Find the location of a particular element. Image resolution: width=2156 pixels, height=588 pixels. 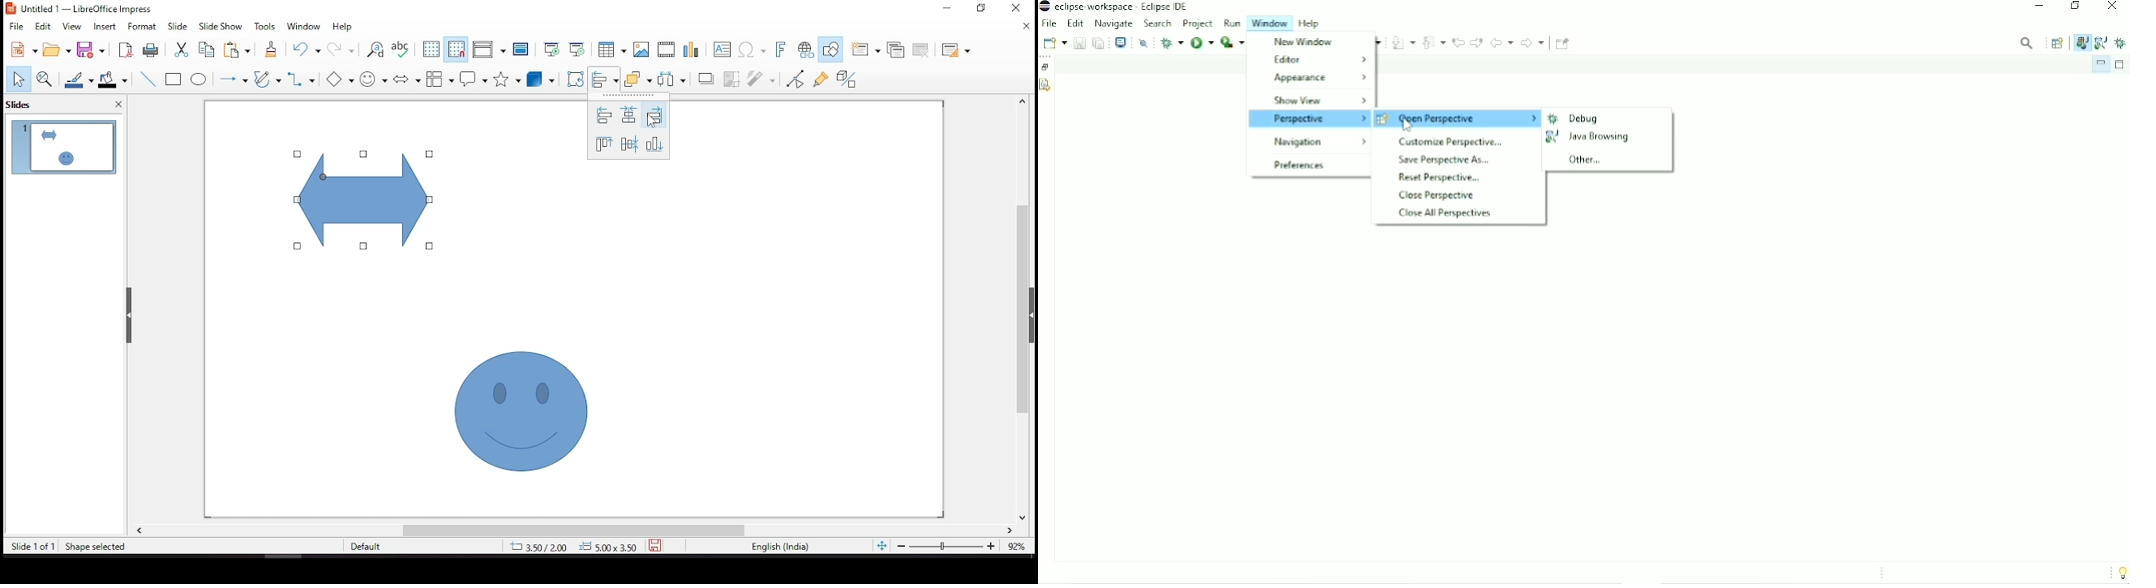

insert audio or video is located at coordinates (666, 50).